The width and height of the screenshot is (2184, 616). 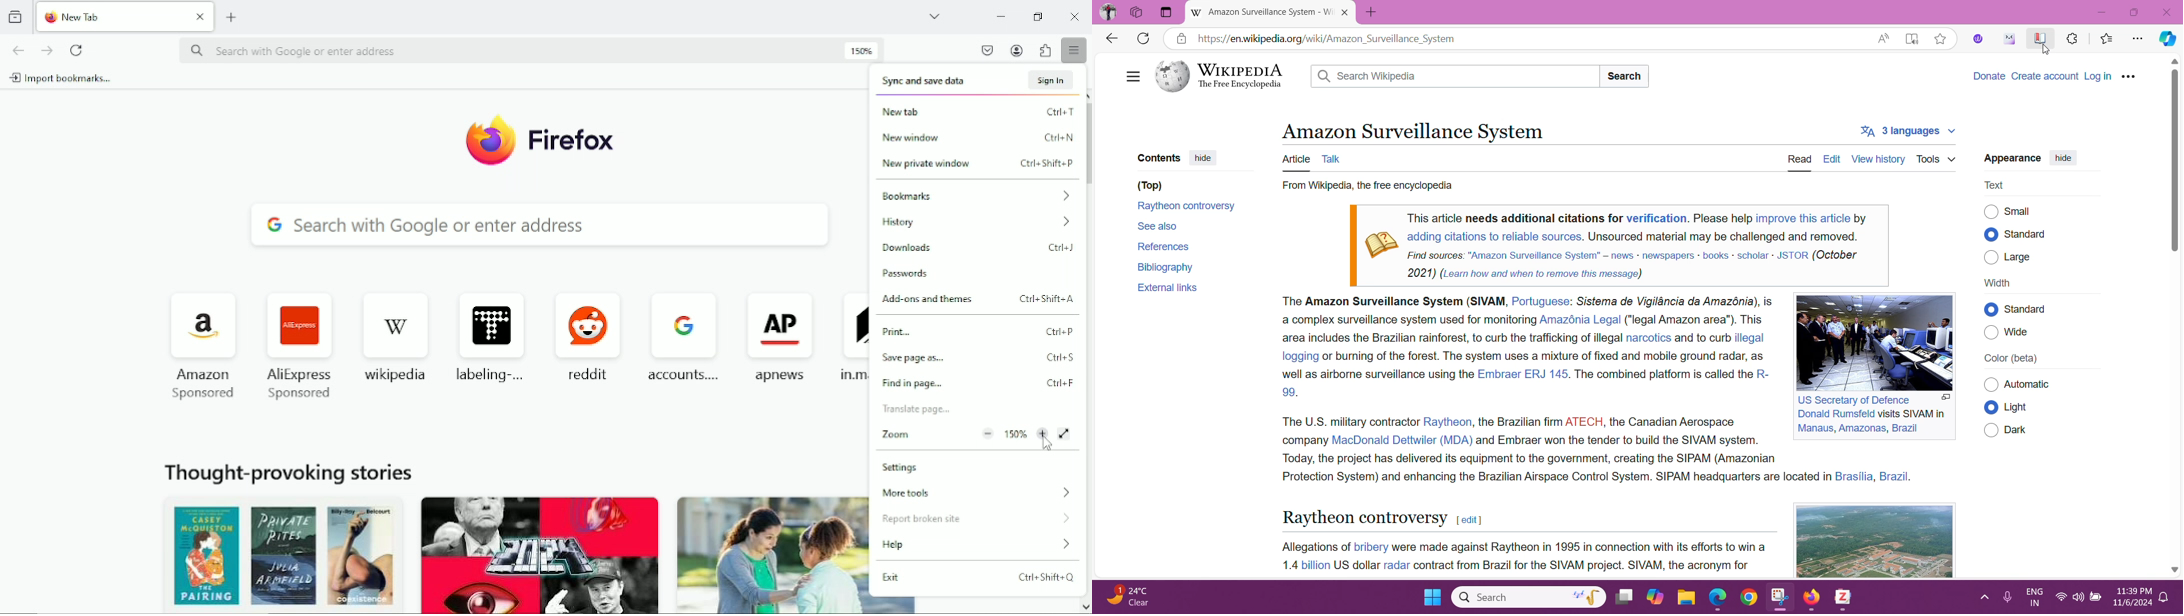 I want to click on Minimize, so click(x=2102, y=11).